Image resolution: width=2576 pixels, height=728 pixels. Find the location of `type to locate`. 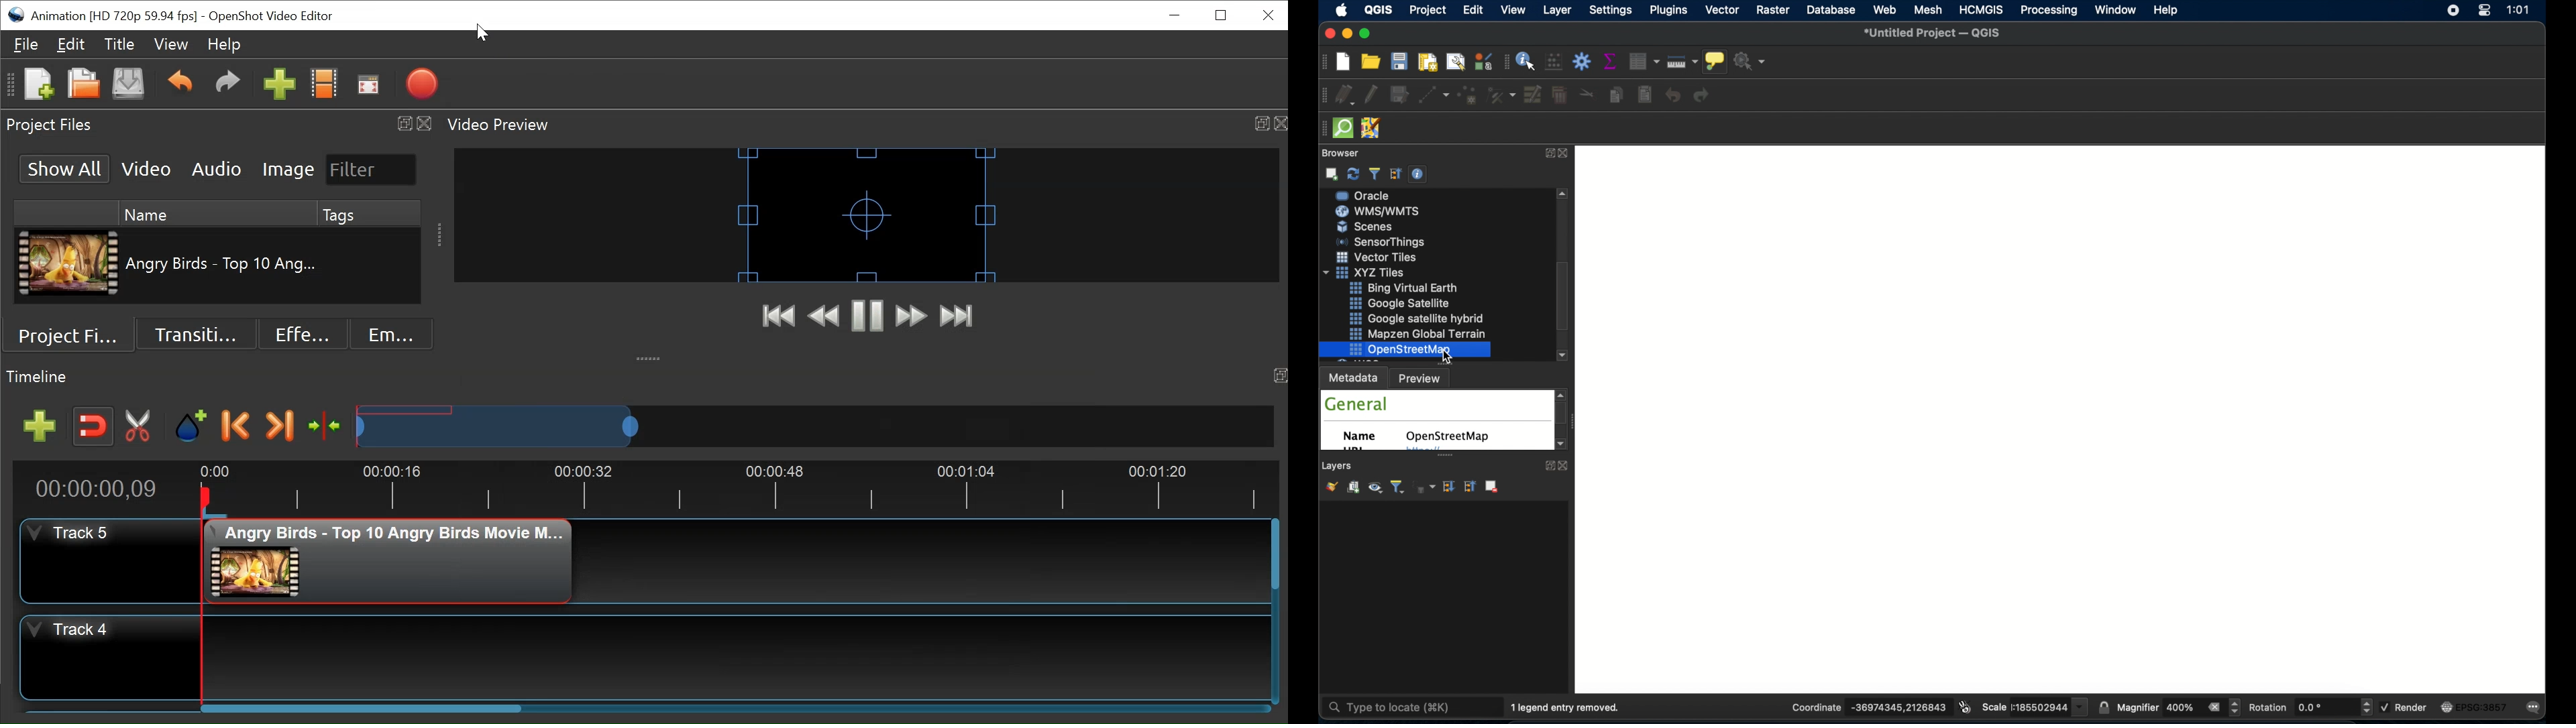

type to locate is located at coordinates (1397, 708).